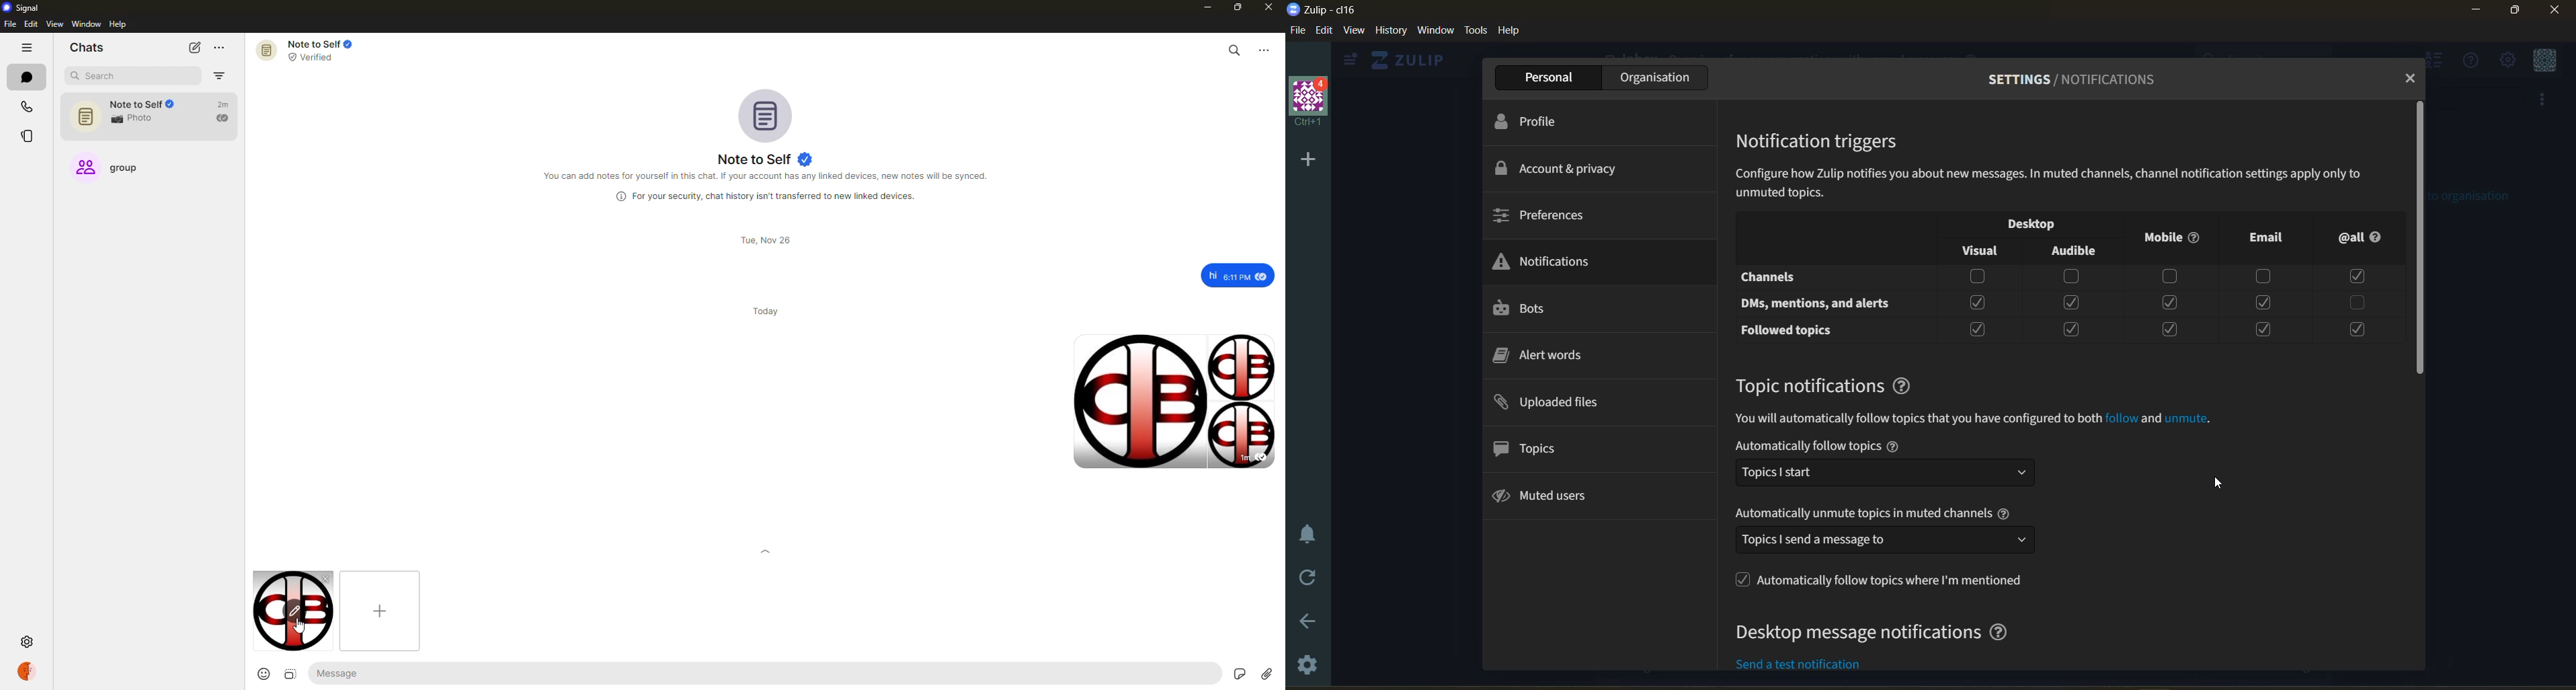 The height and width of the screenshot is (700, 2576). What do you see at coordinates (1308, 102) in the screenshot?
I see `organisation name and profile picture` at bounding box center [1308, 102].